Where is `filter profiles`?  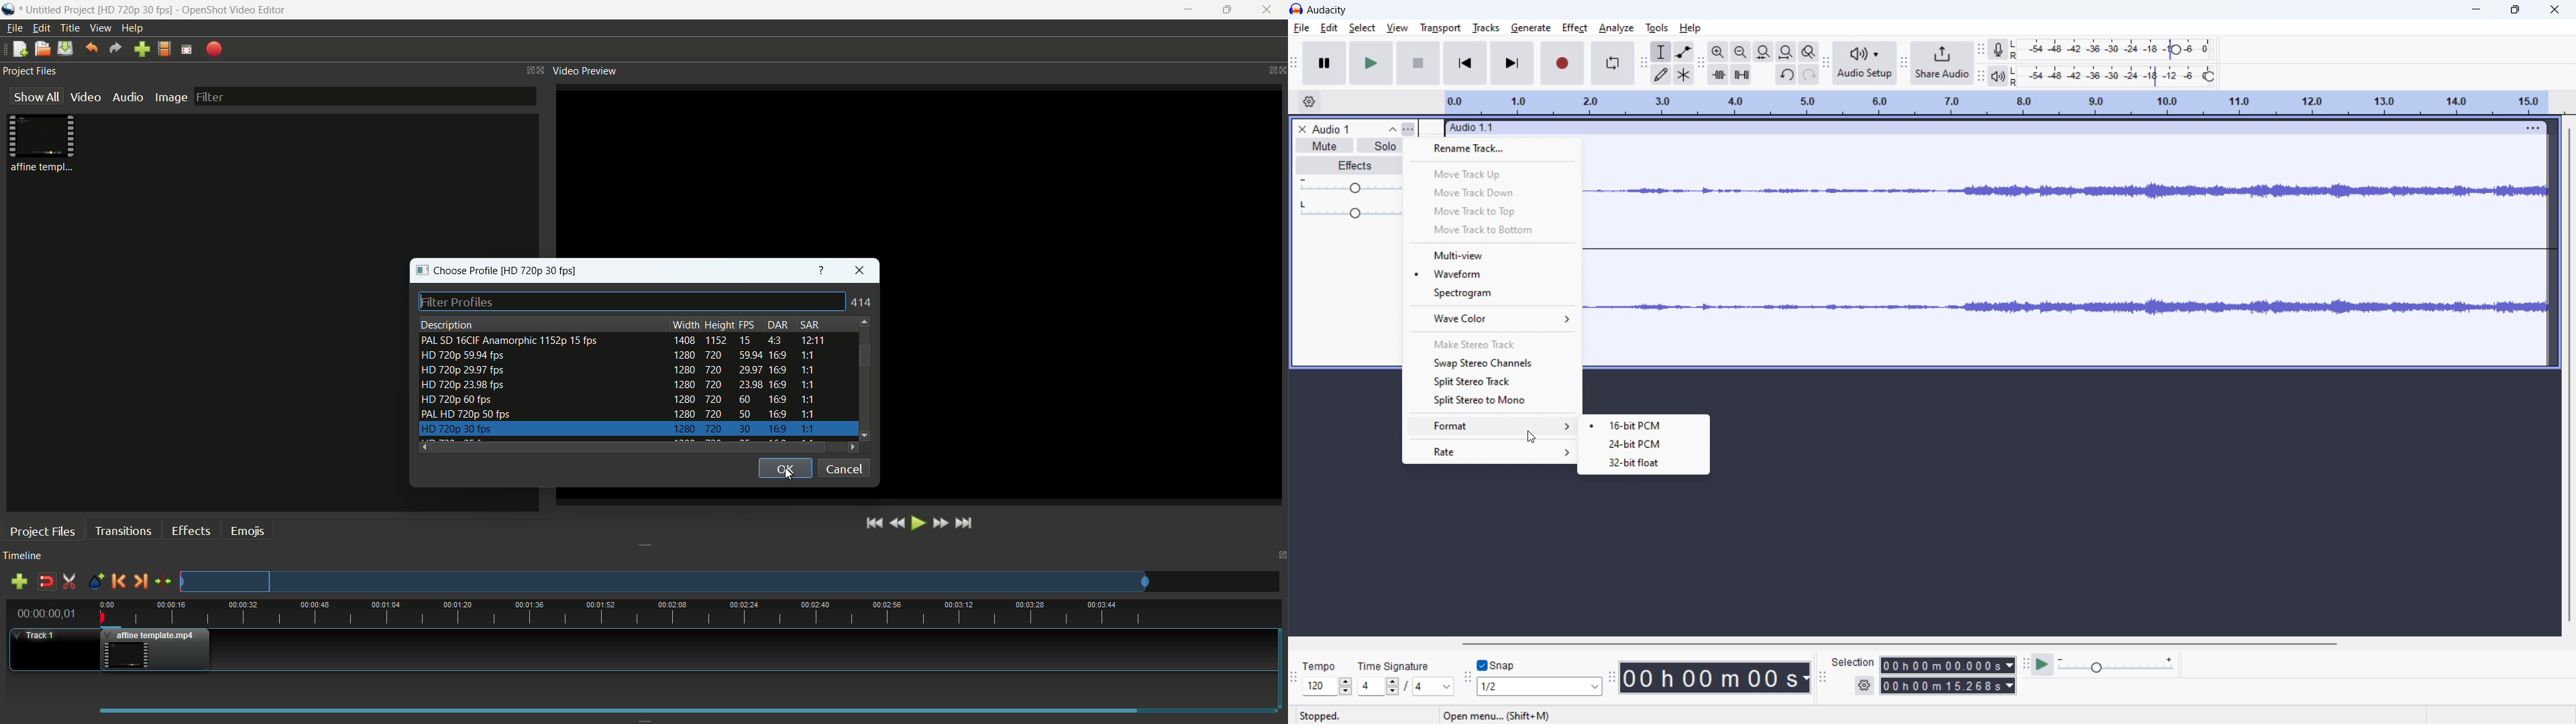
filter profiles is located at coordinates (633, 300).